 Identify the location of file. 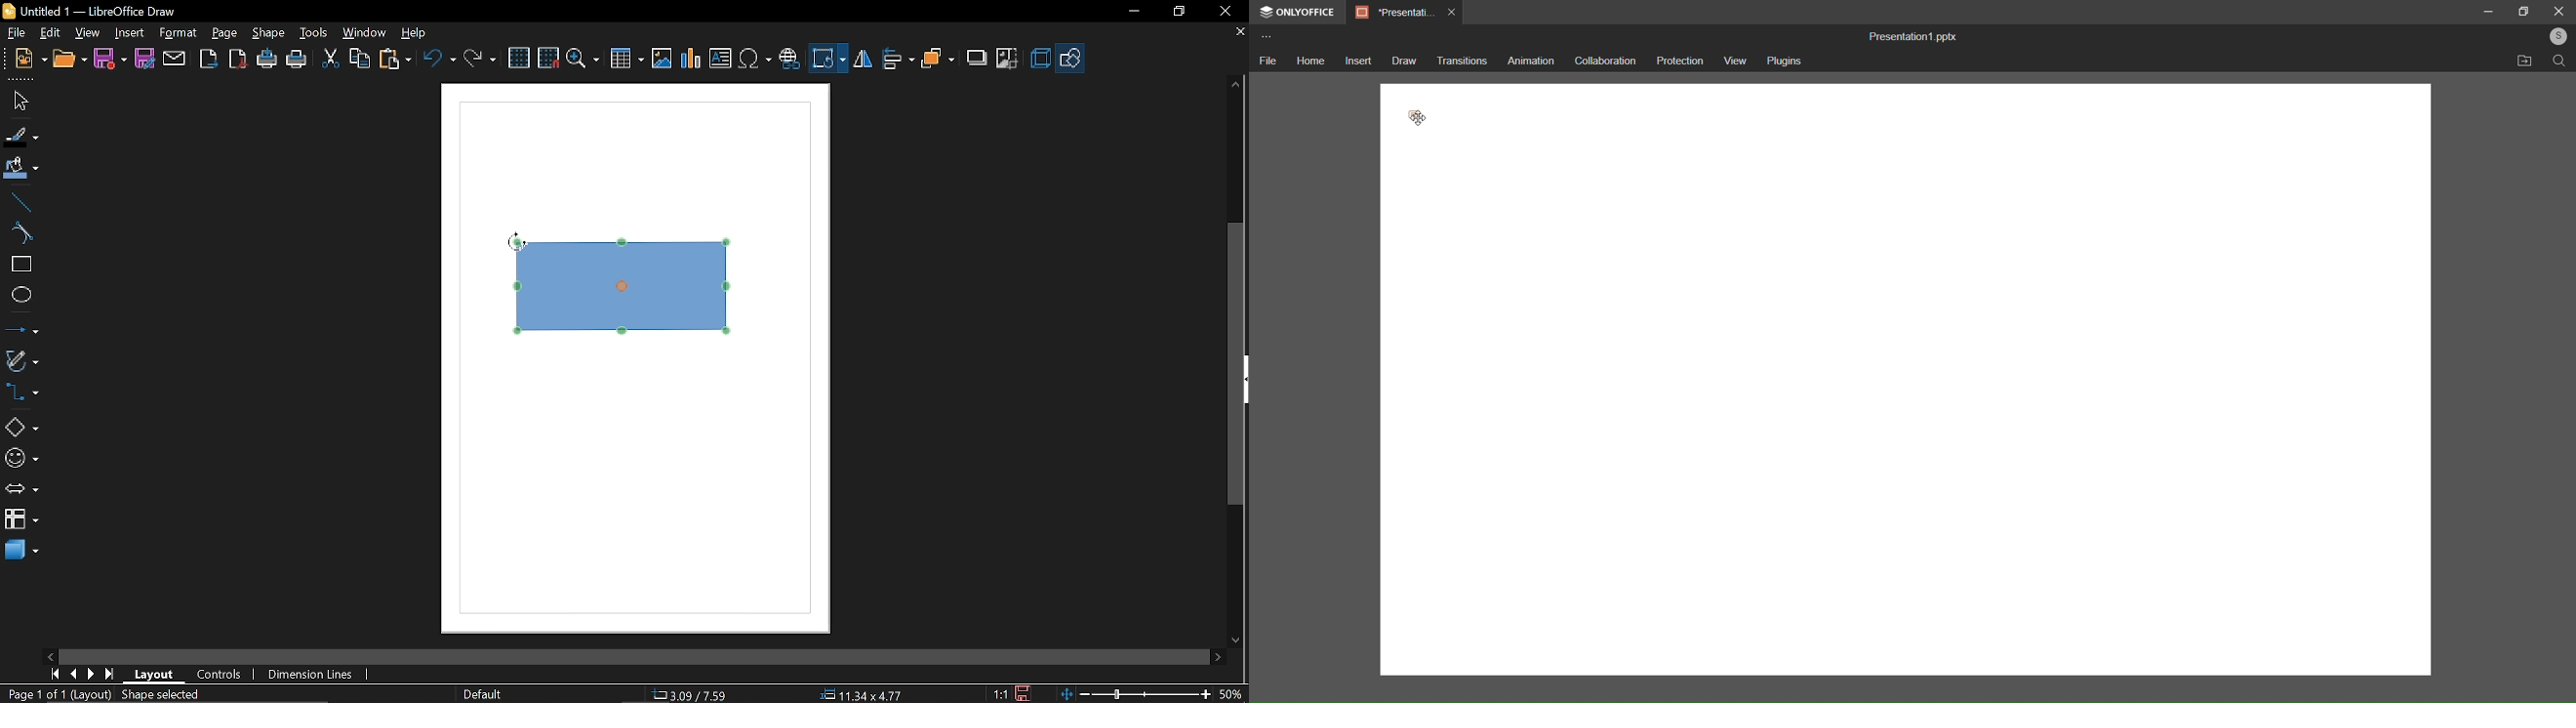
(1270, 63).